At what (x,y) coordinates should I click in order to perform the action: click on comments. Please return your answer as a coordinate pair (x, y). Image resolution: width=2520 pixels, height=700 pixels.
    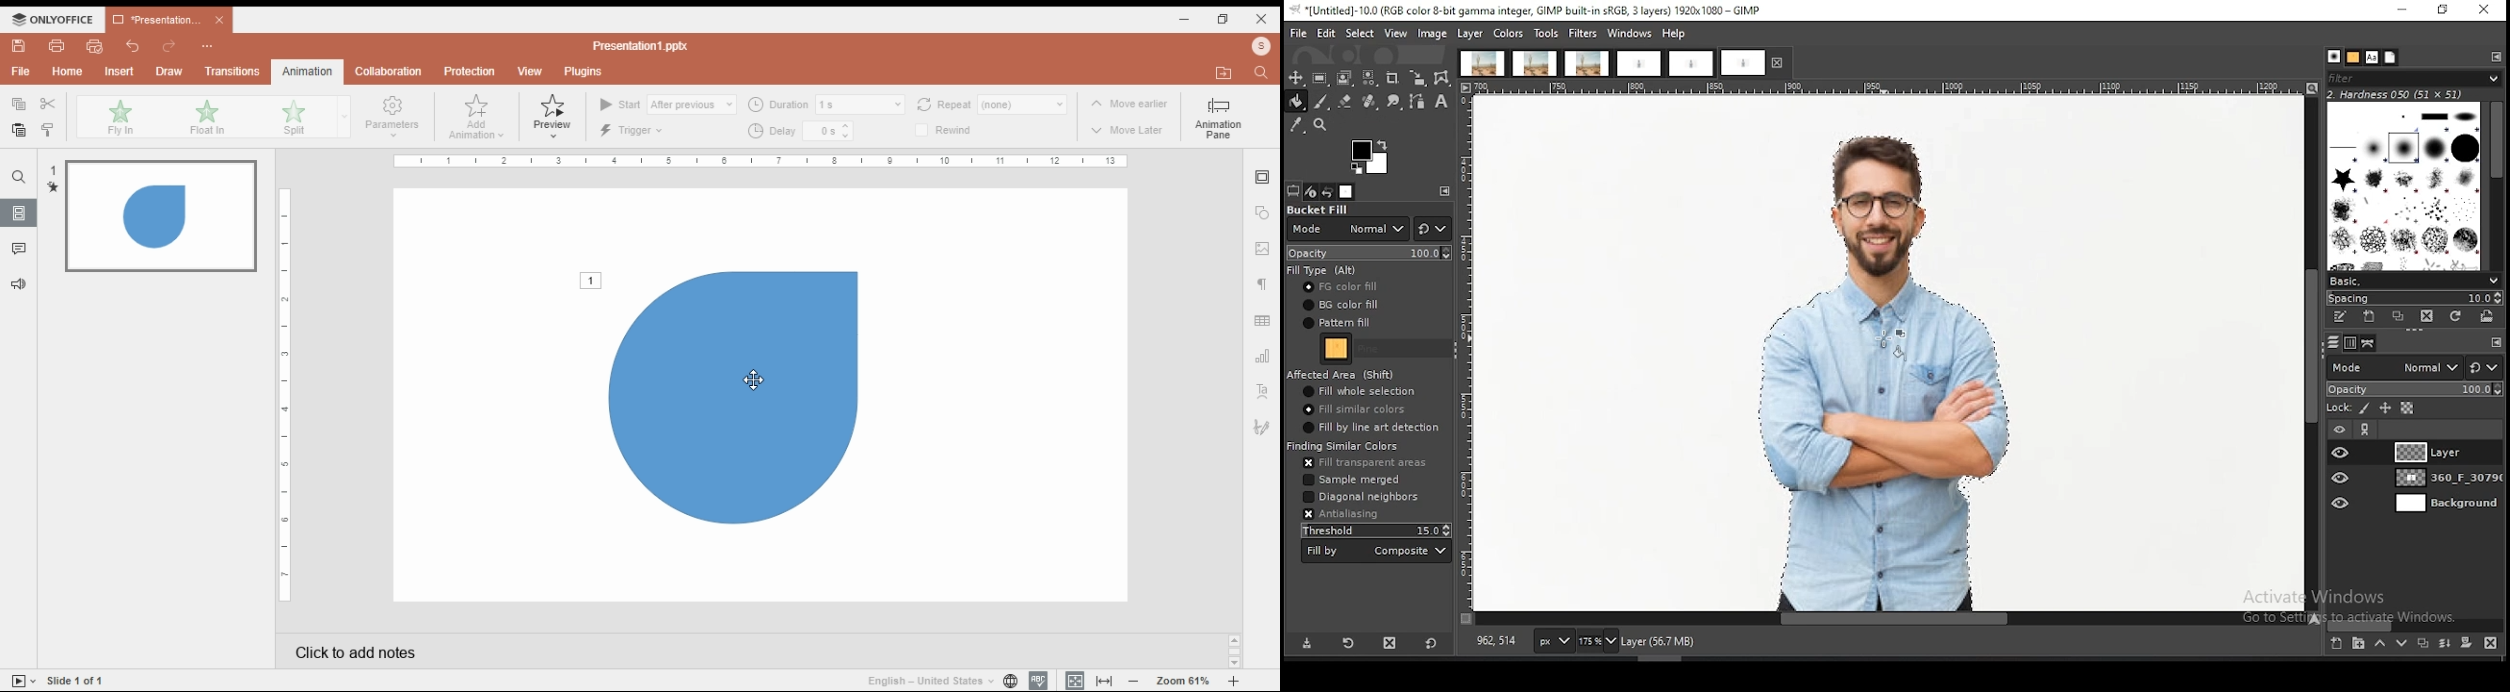
    Looking at the image, I should click on (19, 249).